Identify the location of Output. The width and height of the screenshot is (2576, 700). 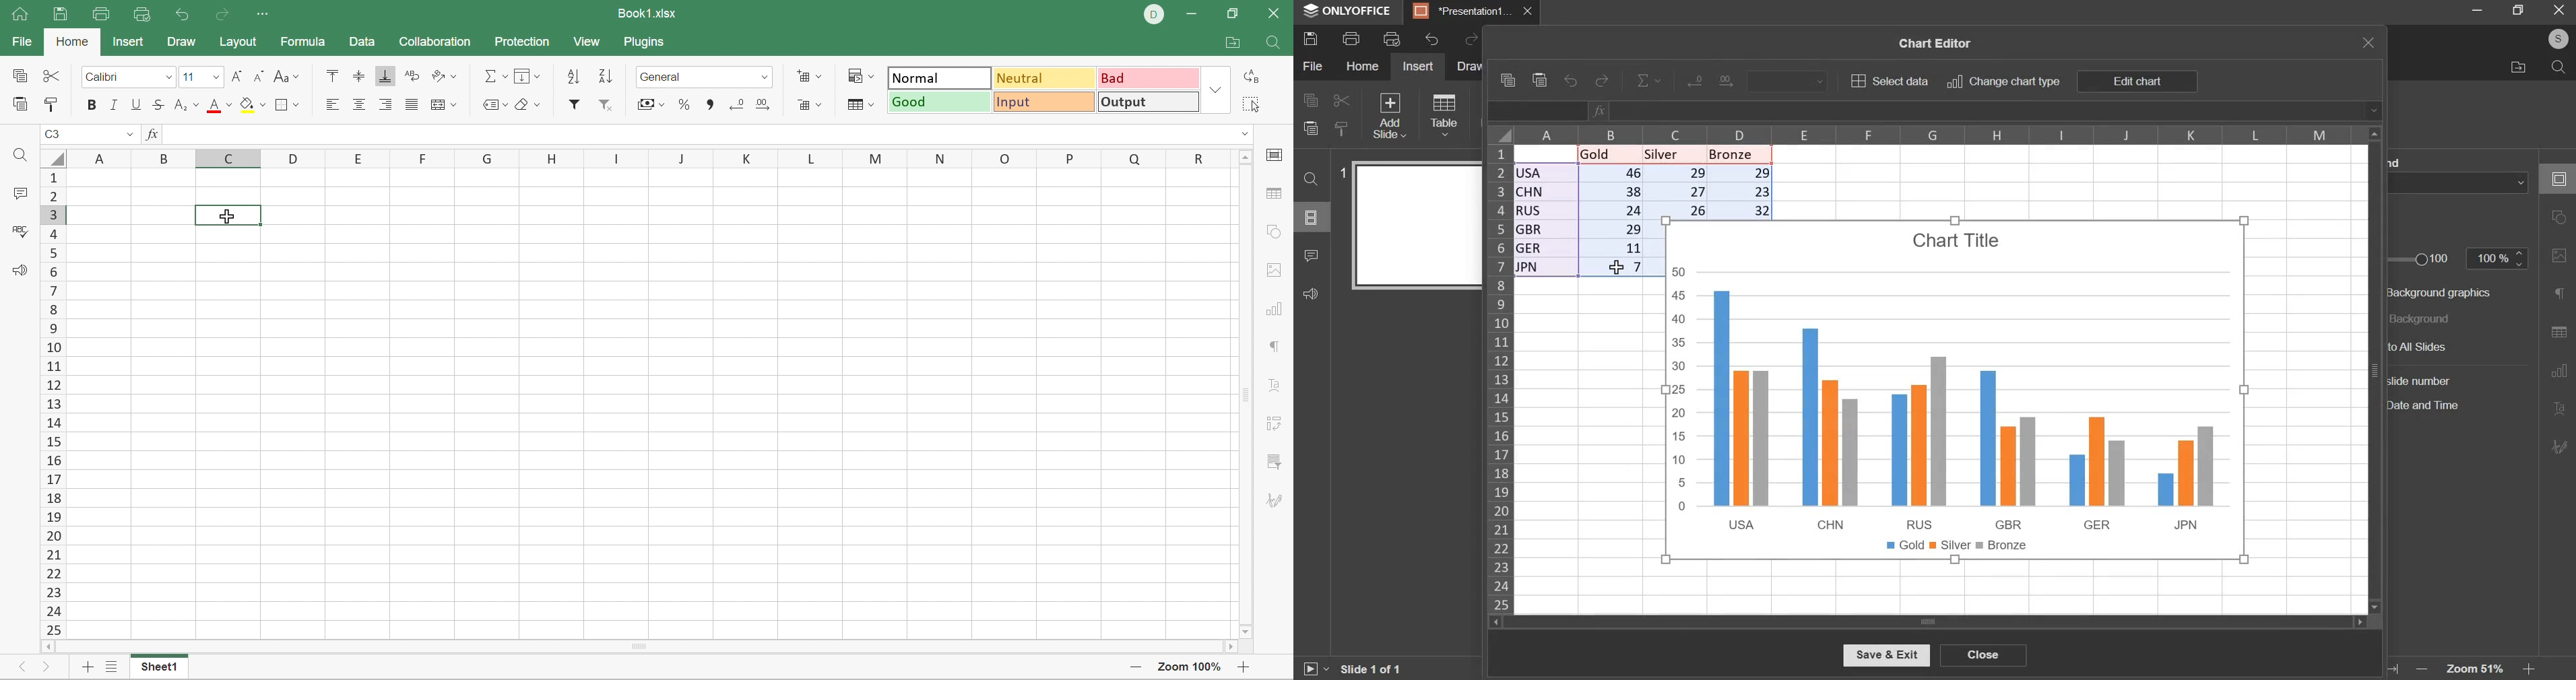
(1149, 101).